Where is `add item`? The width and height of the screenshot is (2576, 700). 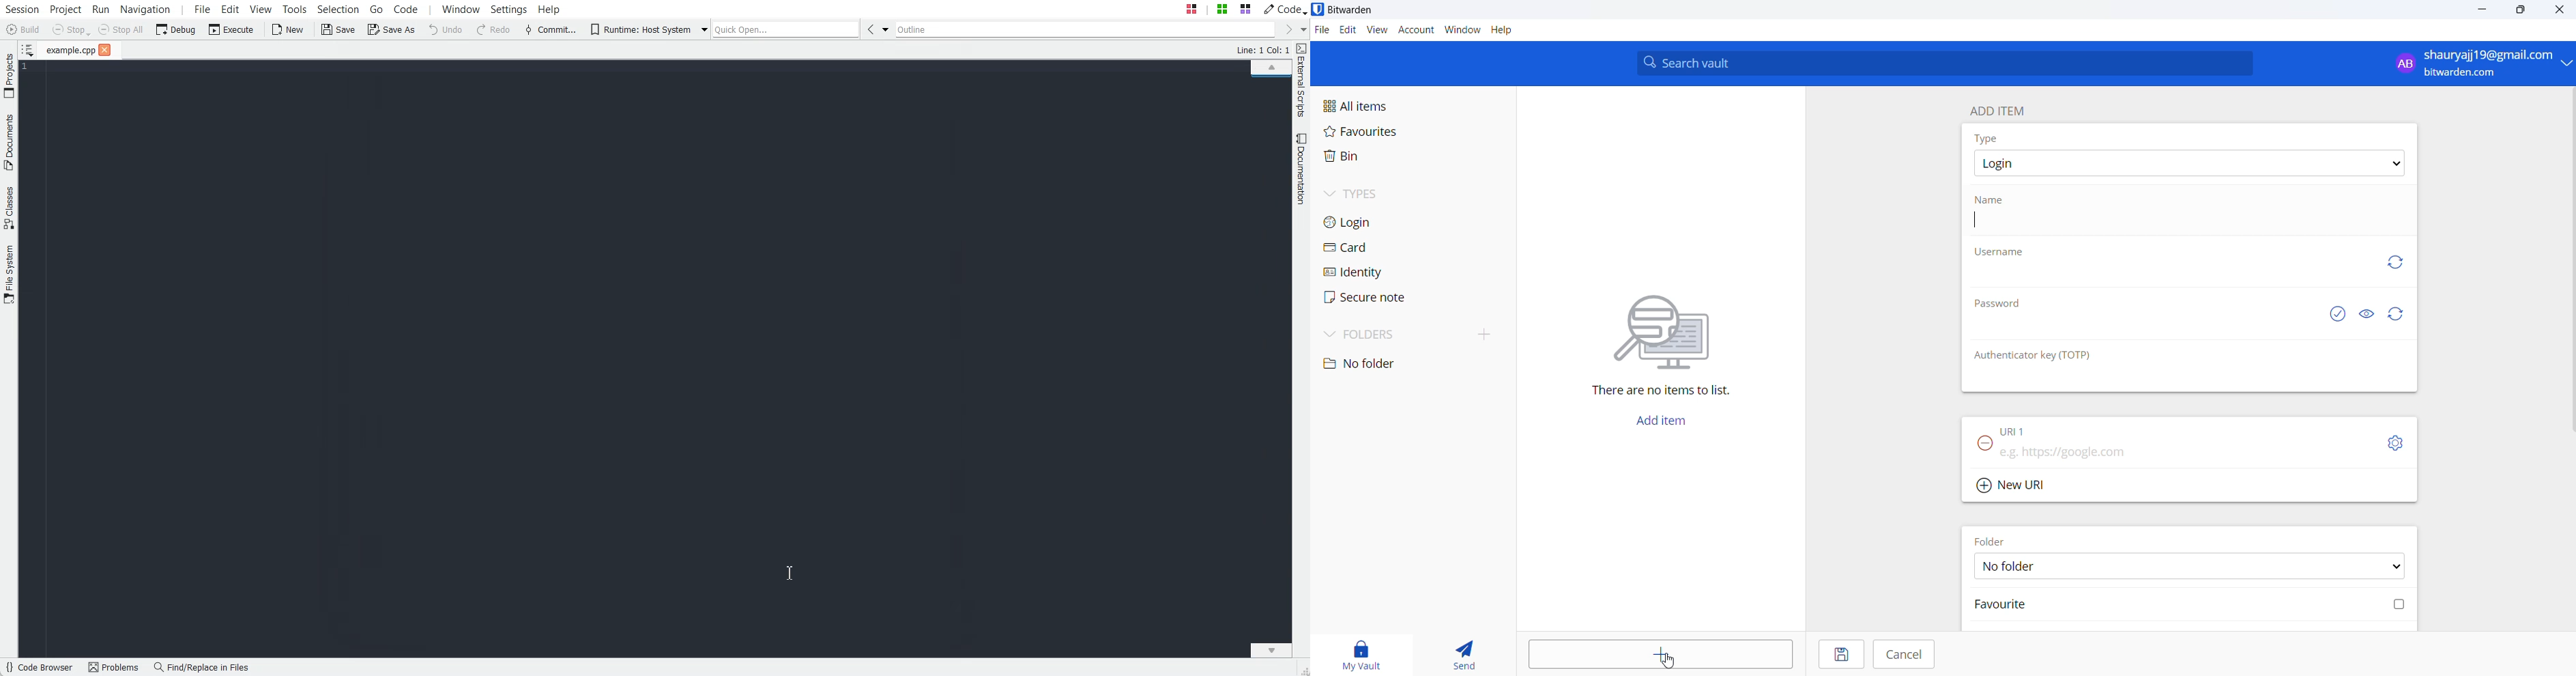
add item is located at coordinates (1664, 657).